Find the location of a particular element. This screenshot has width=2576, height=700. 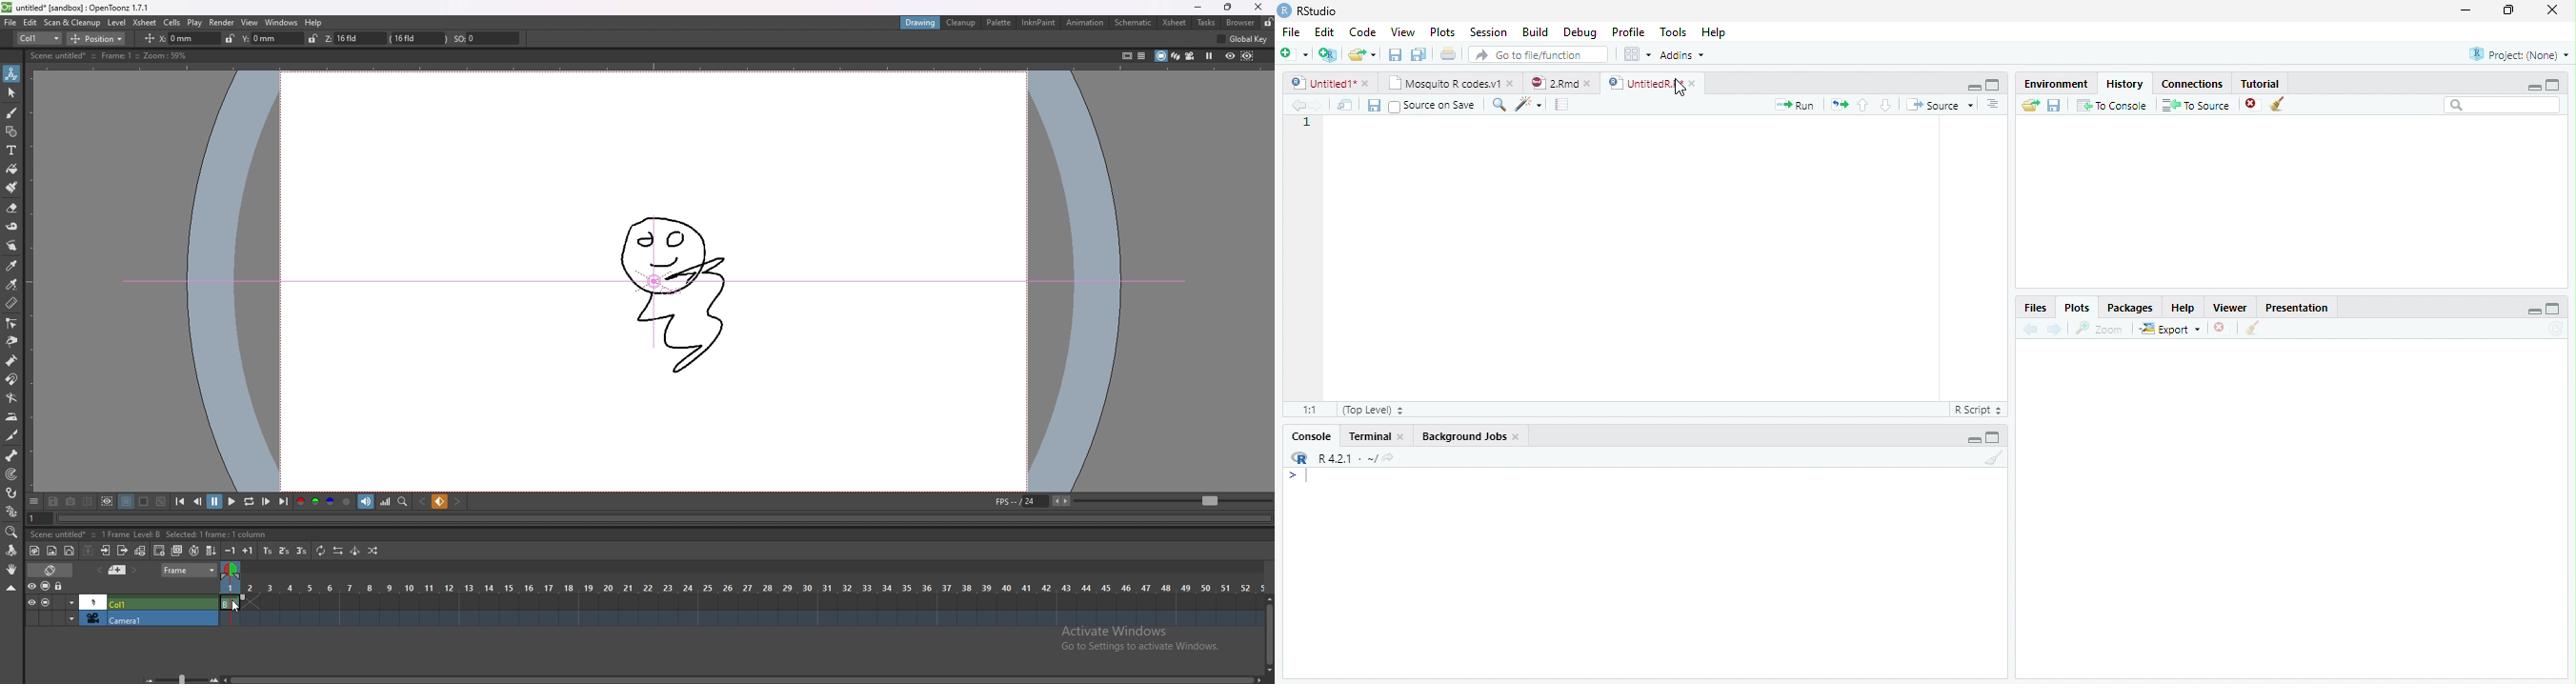

Save workspace as  is located at coordinates (2057, 106).